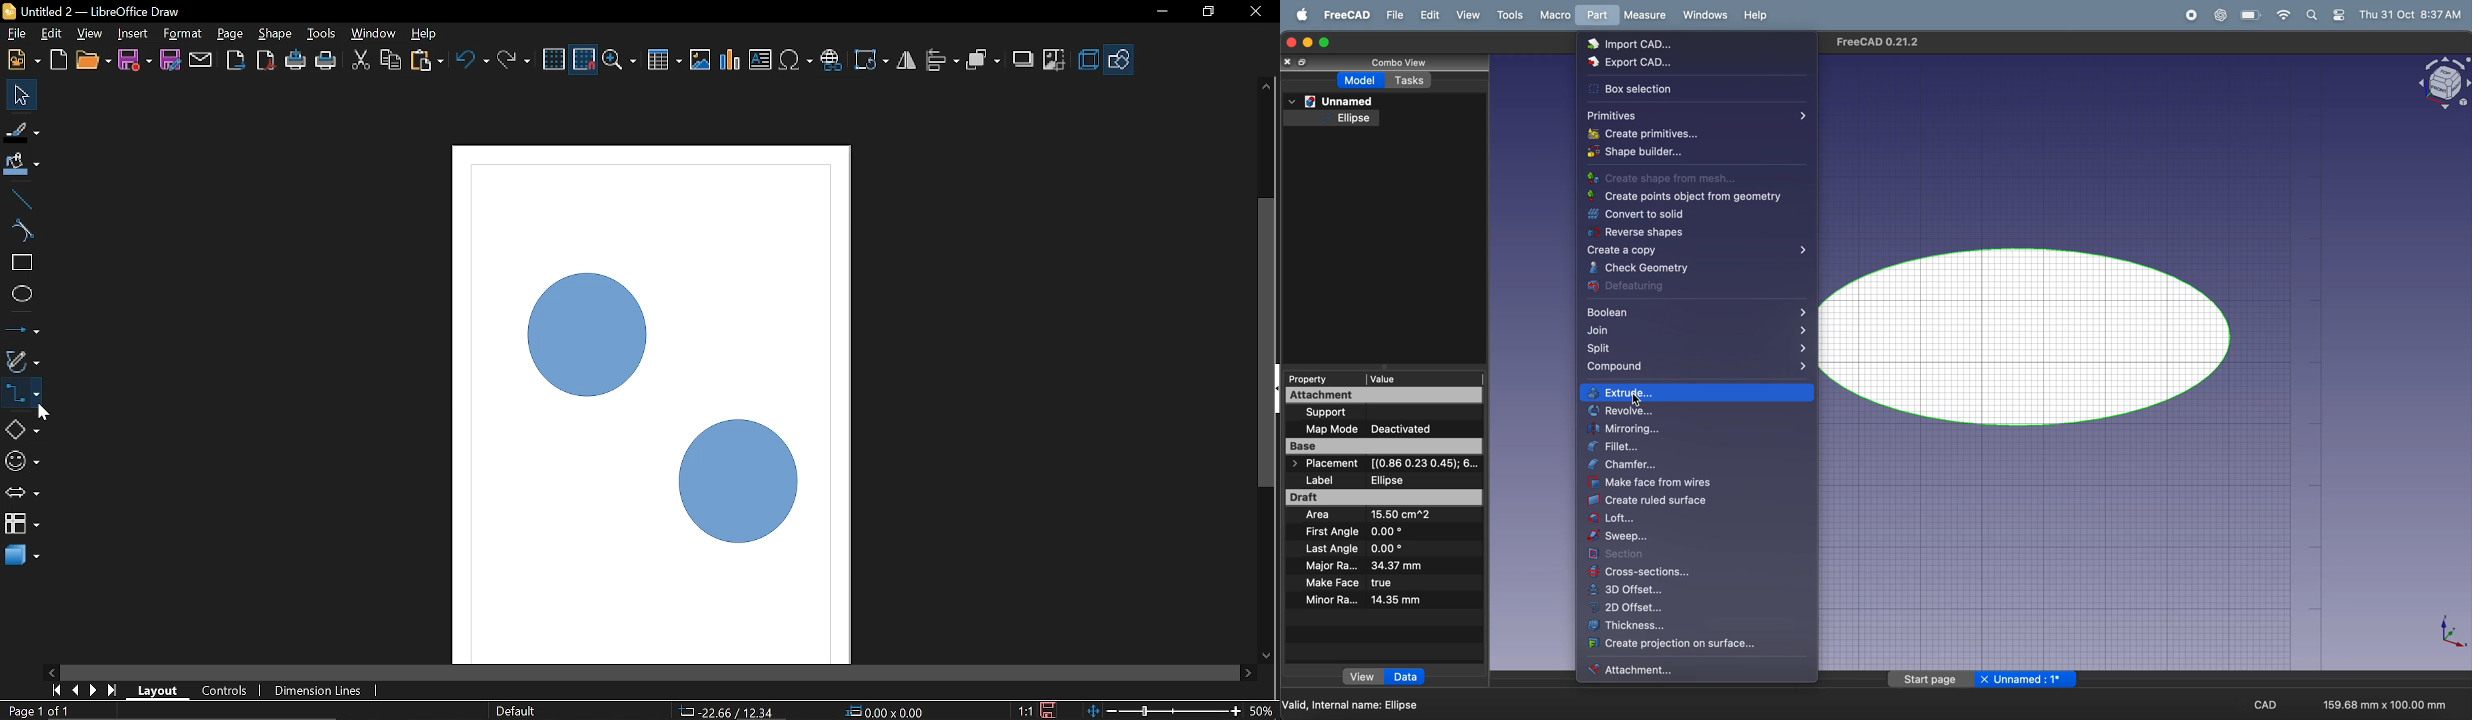 This screenshot has width=2492, height=728. Describe the element at coordinates (21, 393) in the screenshot. I see `COnnector` at that location.